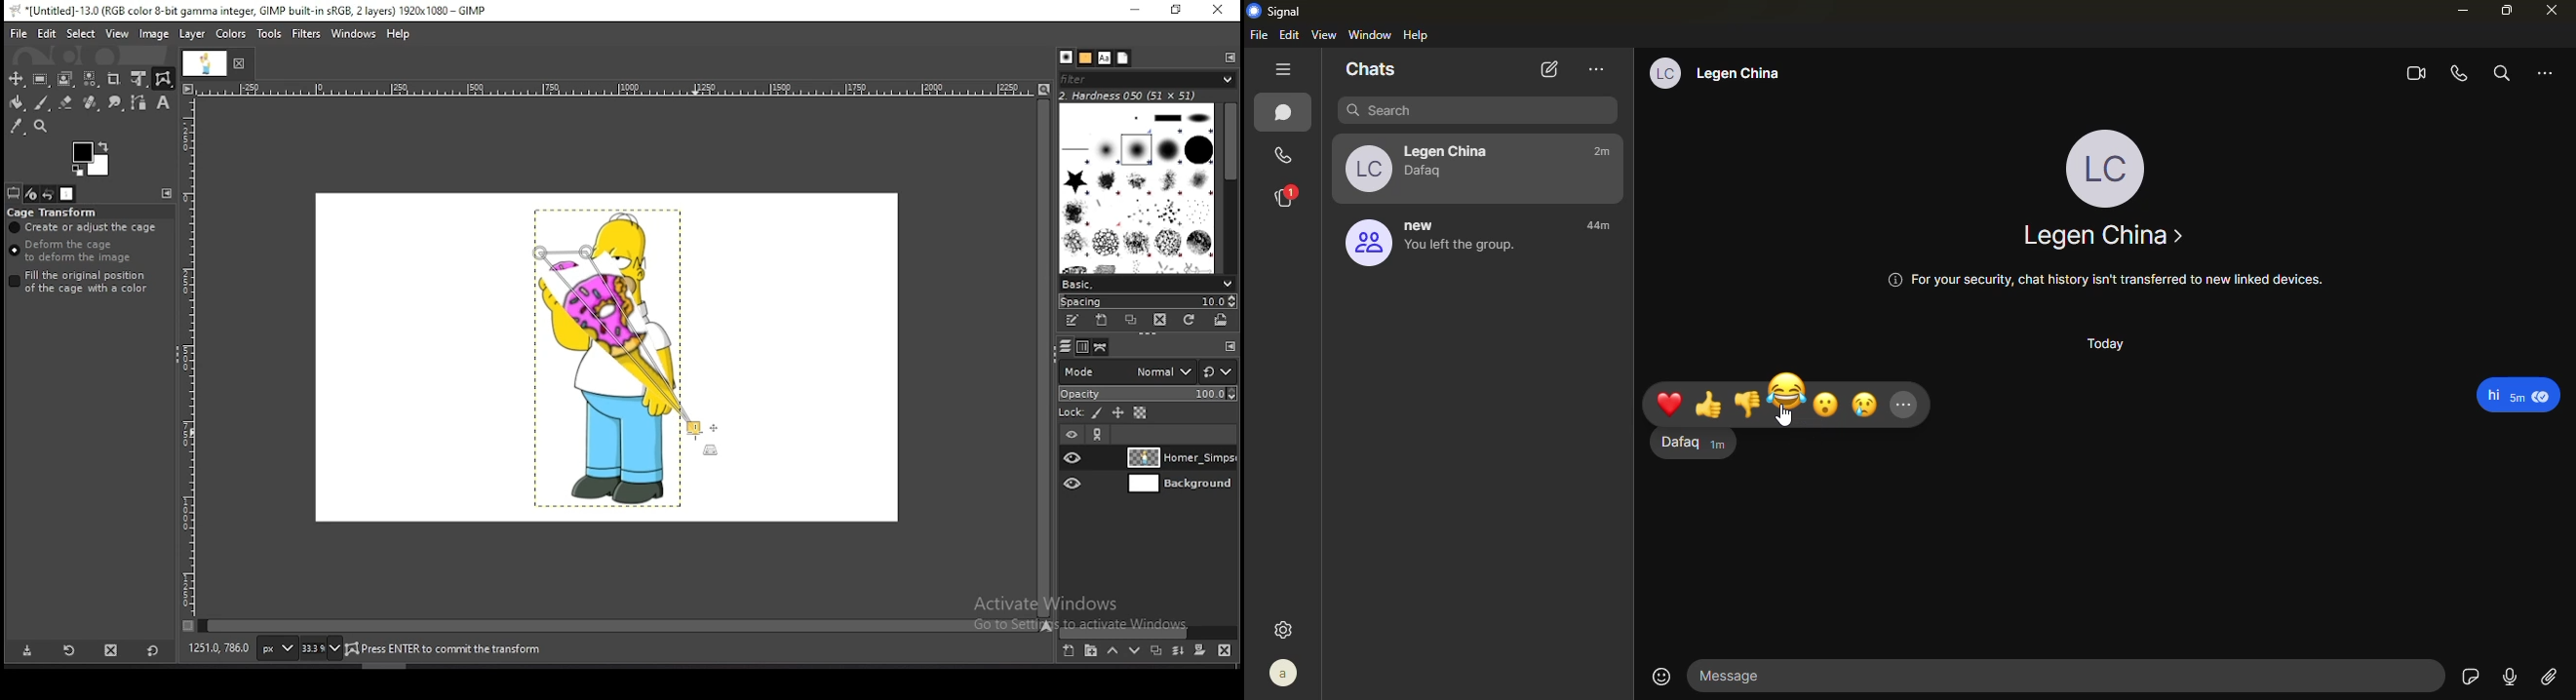 Image resolution: width=2576 pixels, height=700 pixels. What do you see at coordinates (2102, 279) in the screenshot?
I see `@ For your security, chat history isn't transferred to new linked devices.` at bounding box center [2102, 279].